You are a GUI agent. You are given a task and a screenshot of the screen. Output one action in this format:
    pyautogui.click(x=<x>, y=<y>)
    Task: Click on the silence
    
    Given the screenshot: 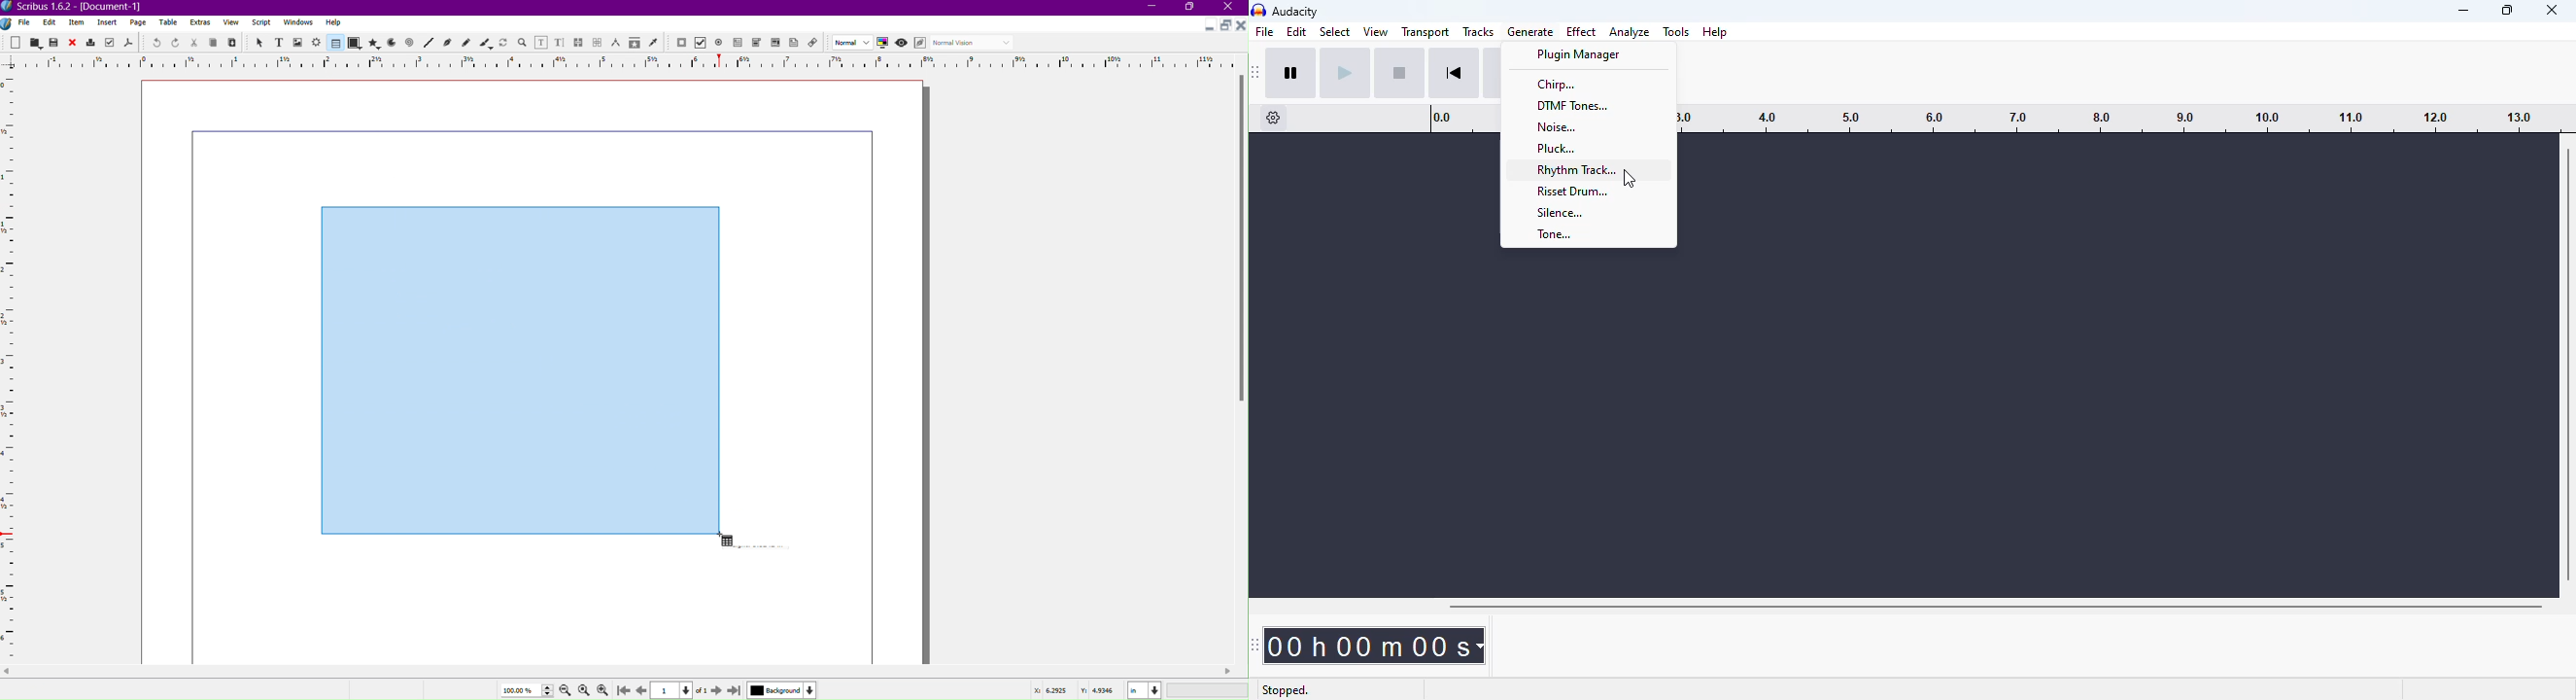 What is the action you would take?
    pyautogui.click(x=1585, y=211)
    